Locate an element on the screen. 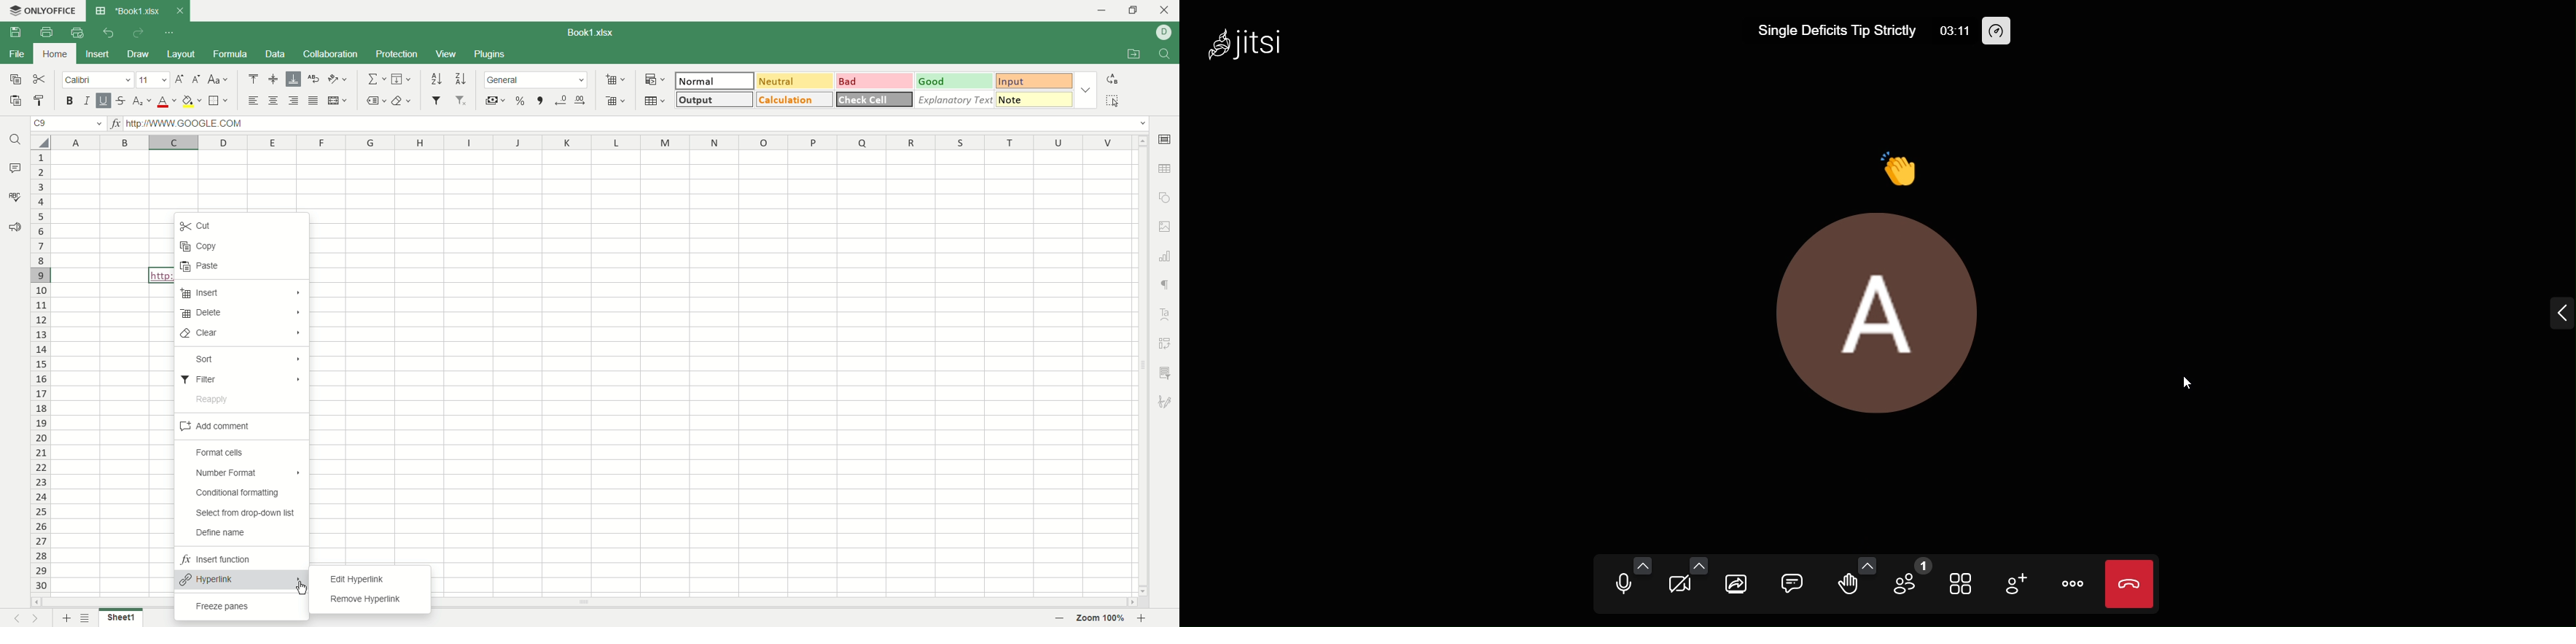  reapply is located at coordinates (219, 400).